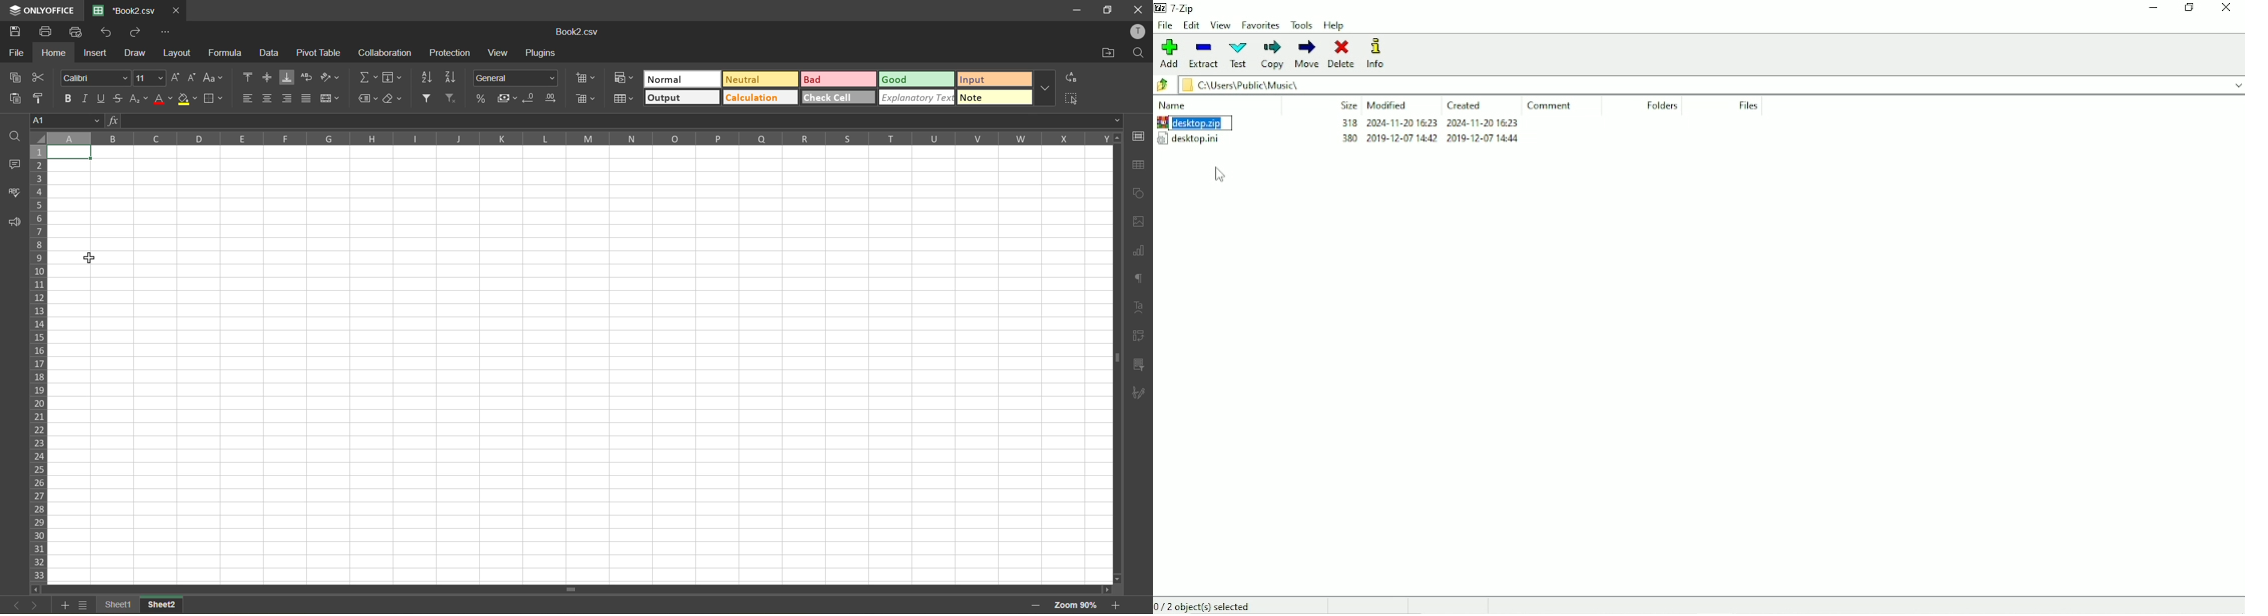 Image resolution: width=2268 pixels, height=616 pixels. What do you see at coordinates (1465, 106) in the screenshot?
I see `Created` at bounding box center [1465, 106].